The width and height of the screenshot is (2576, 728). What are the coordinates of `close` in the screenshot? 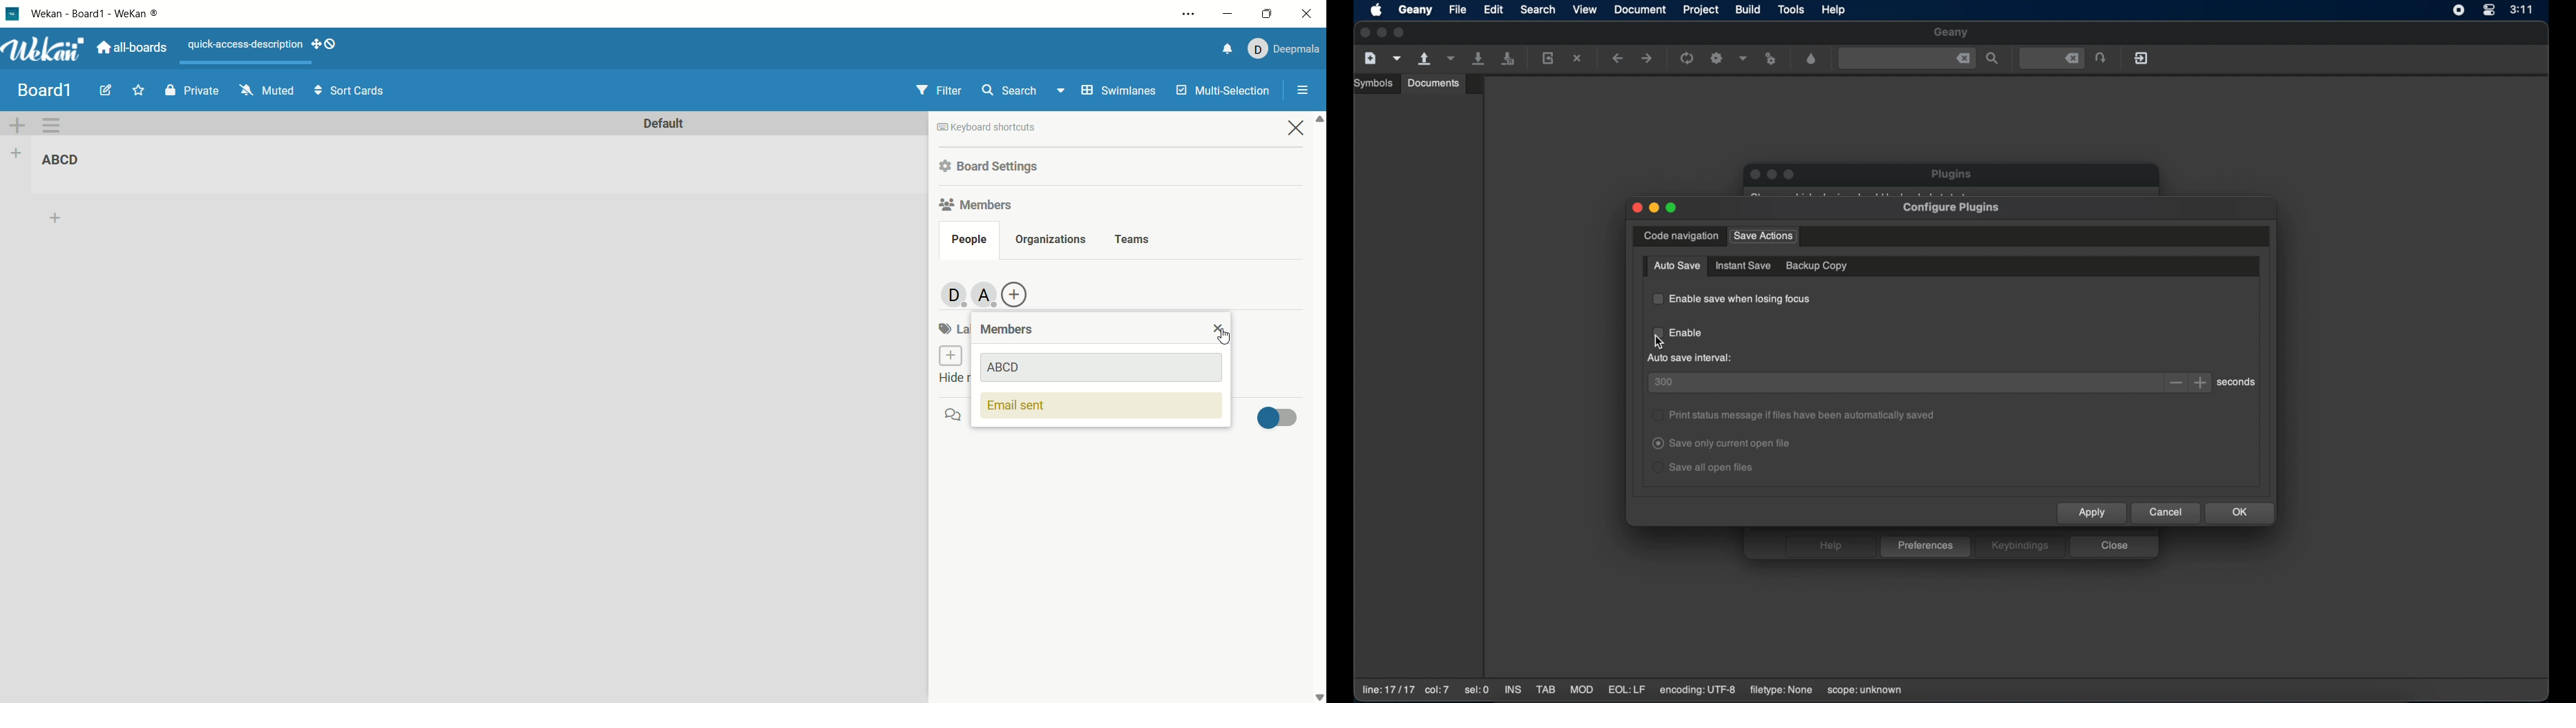 It's located at (1753, 174).